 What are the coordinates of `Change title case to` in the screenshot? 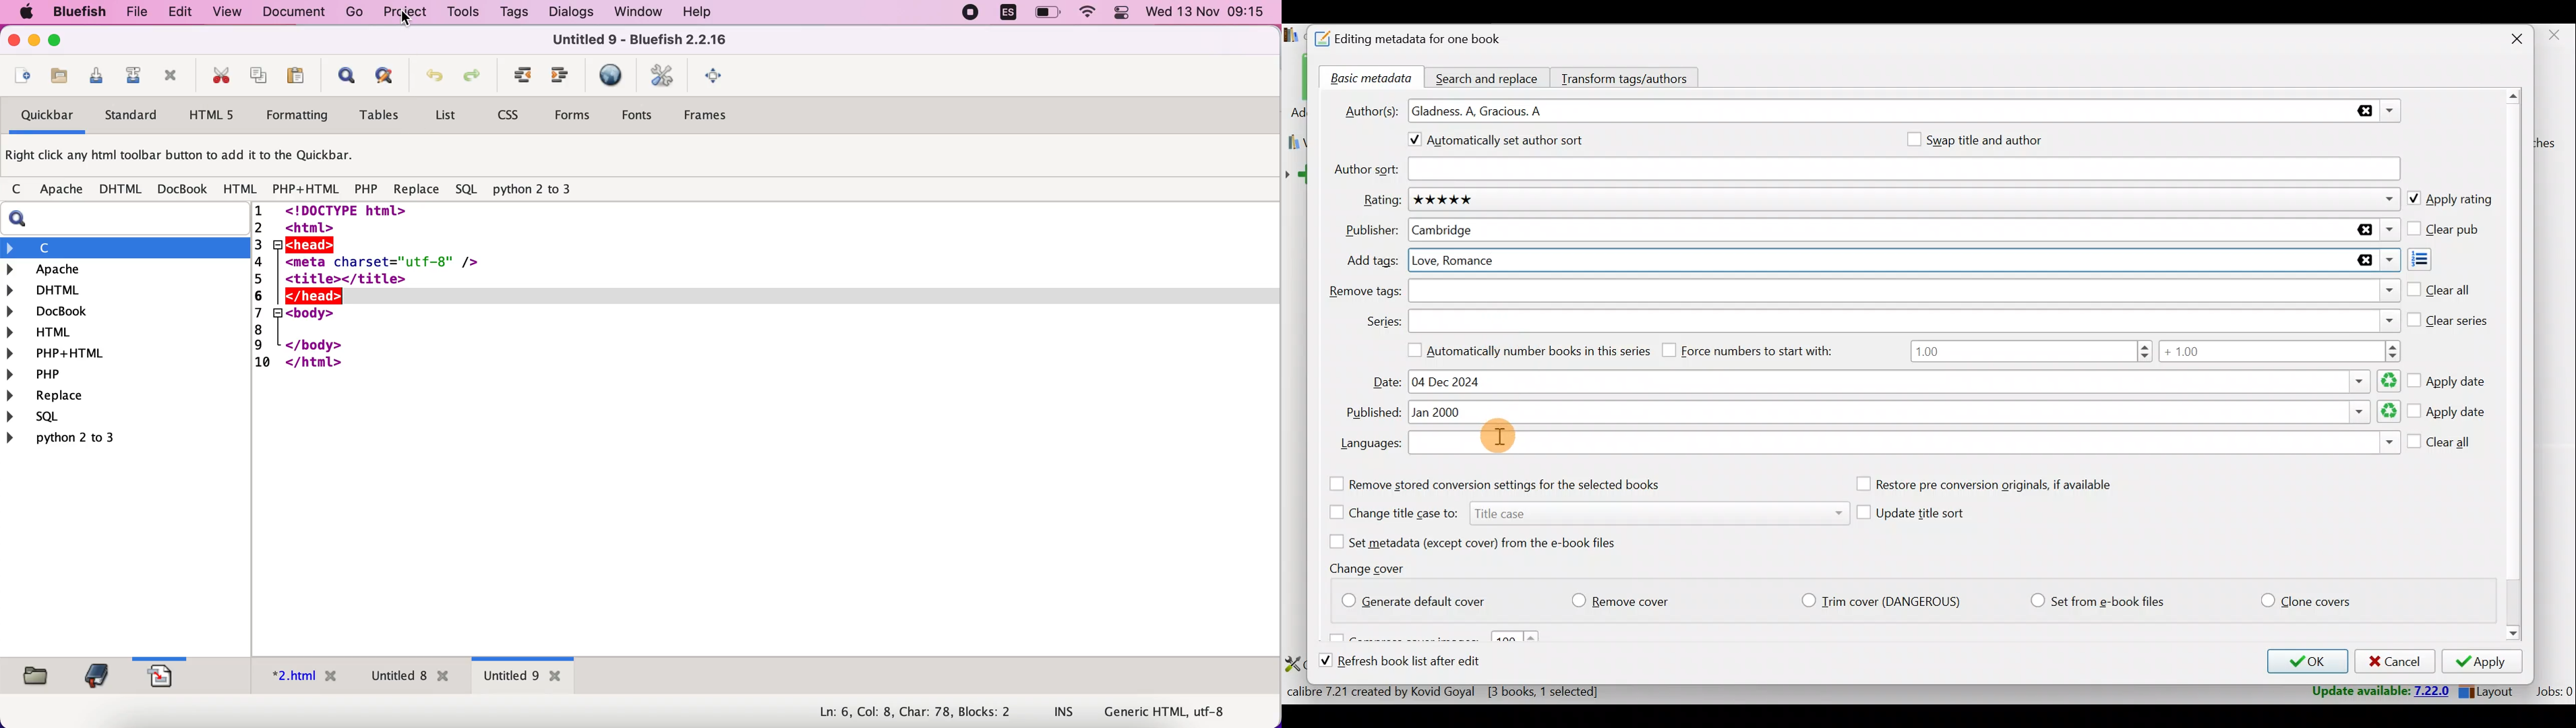 It's located at (1583, 512).